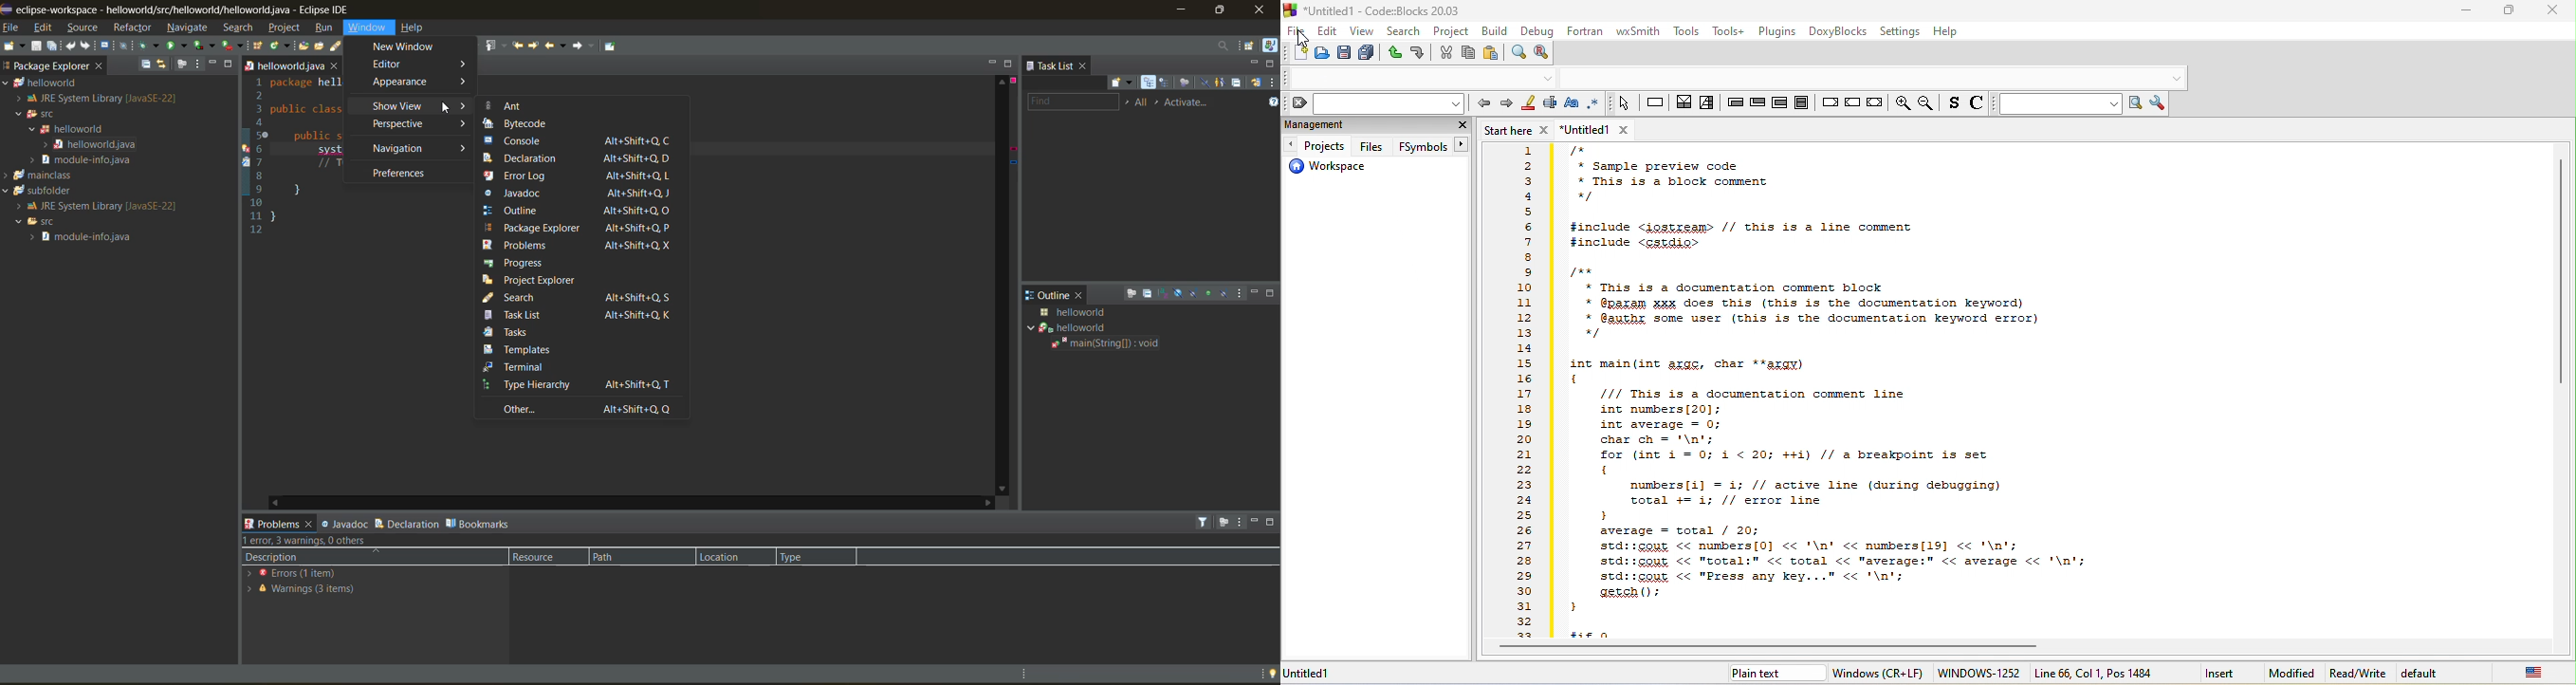  I want to click on return, so click(1873, 103).